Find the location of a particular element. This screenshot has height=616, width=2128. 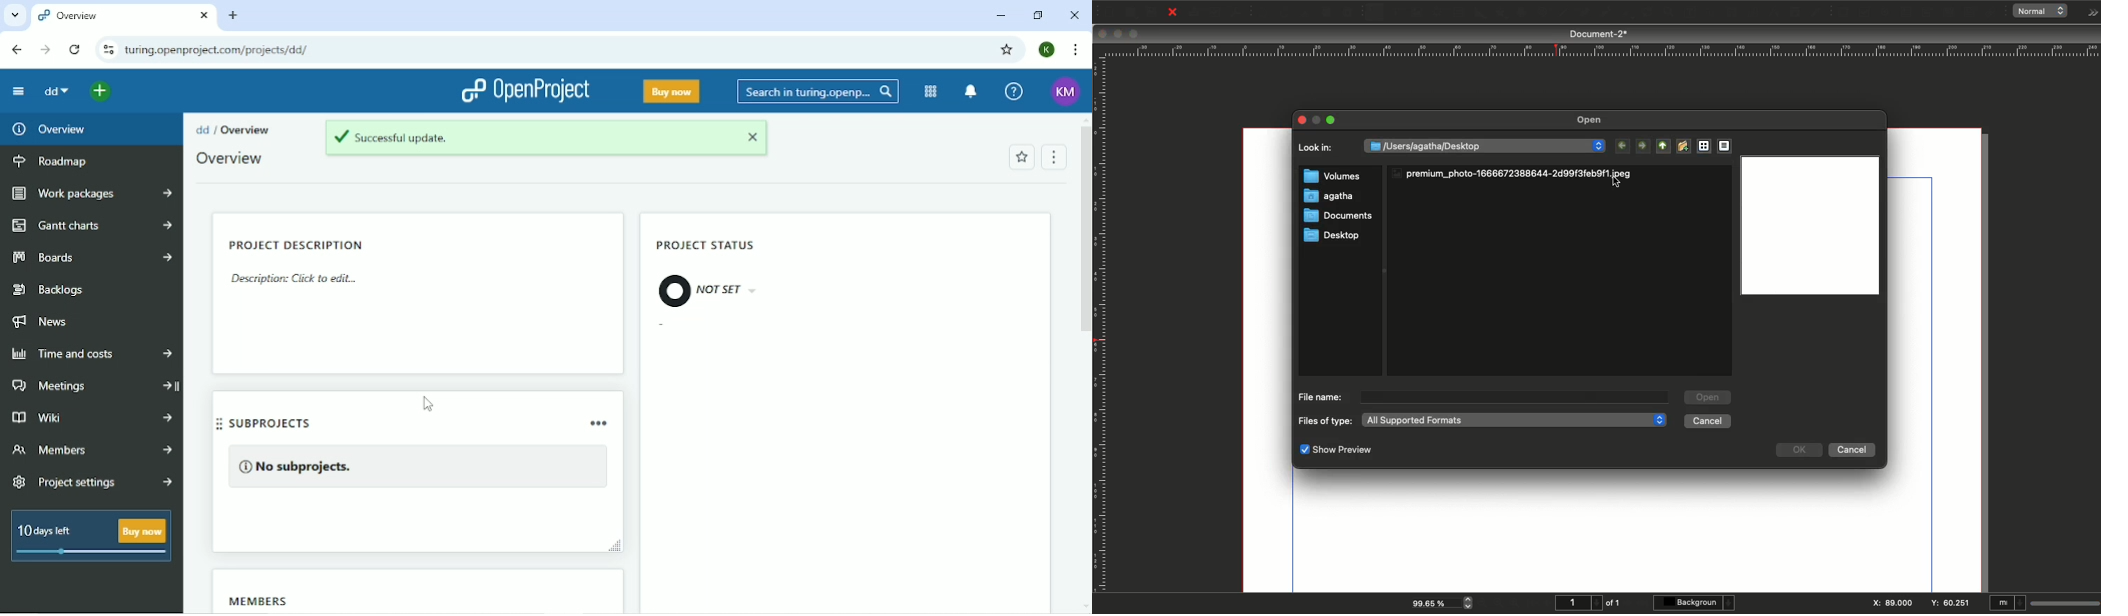

Gantt charts is located at coordinates (93, 227).